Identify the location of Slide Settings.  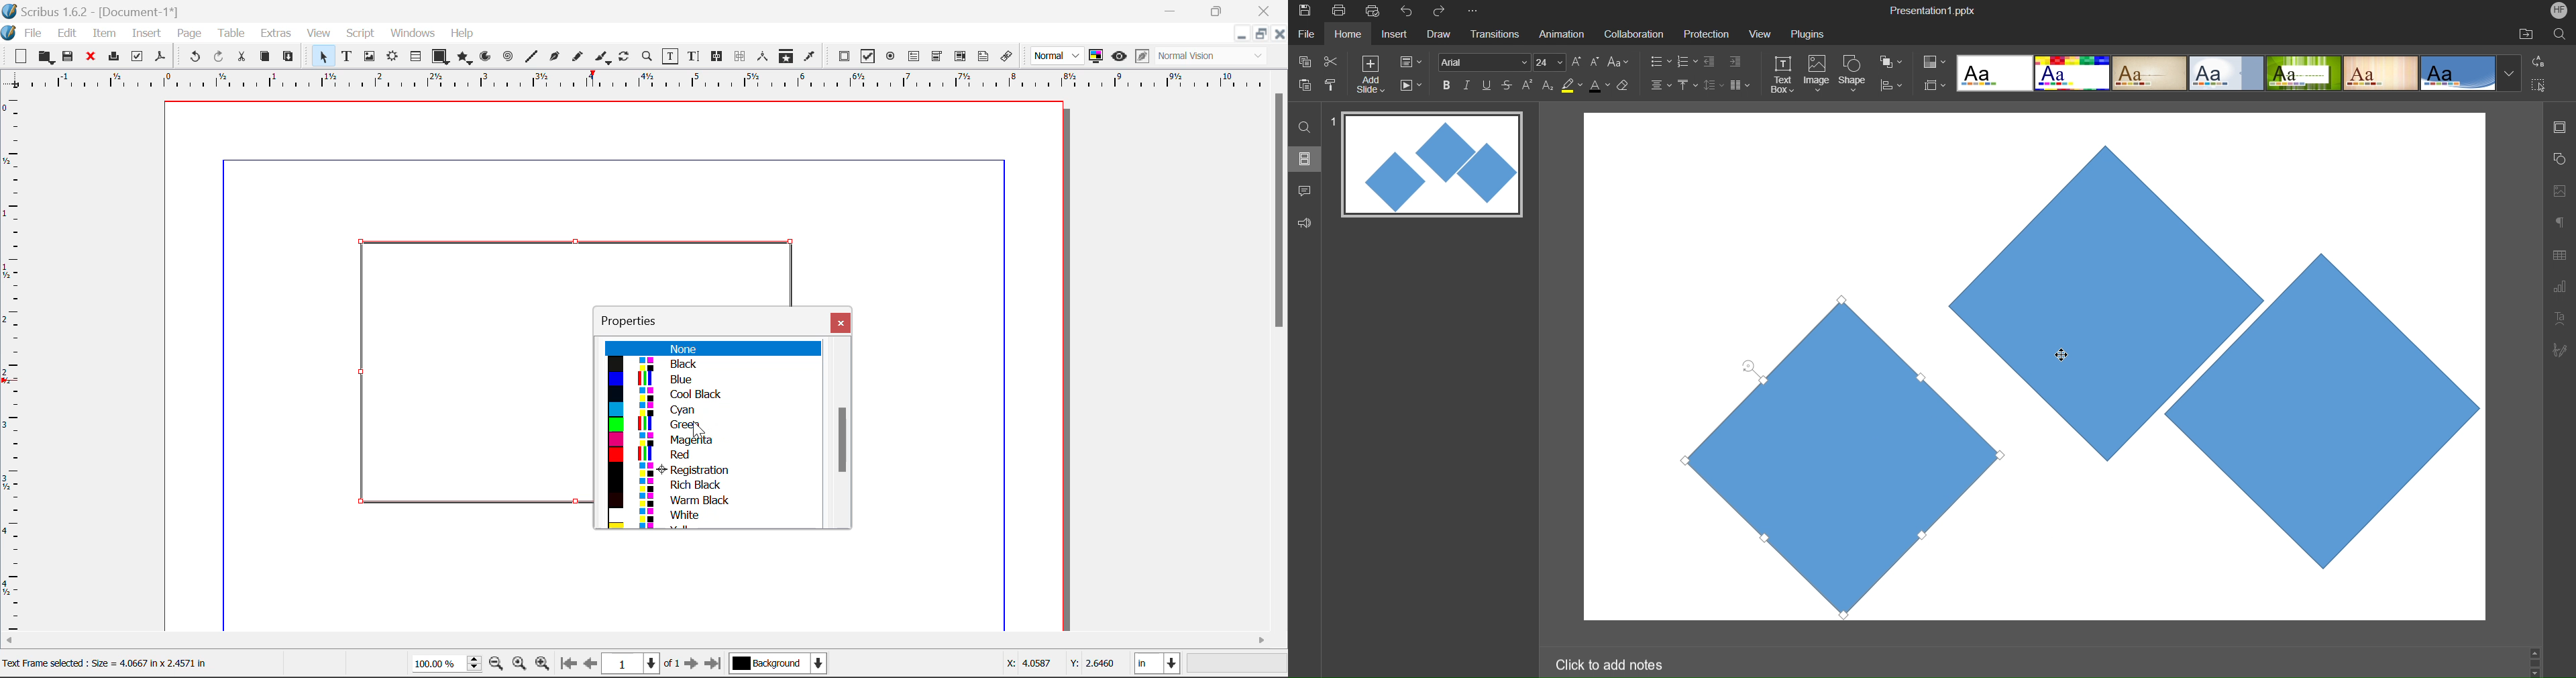
(1411, 62).